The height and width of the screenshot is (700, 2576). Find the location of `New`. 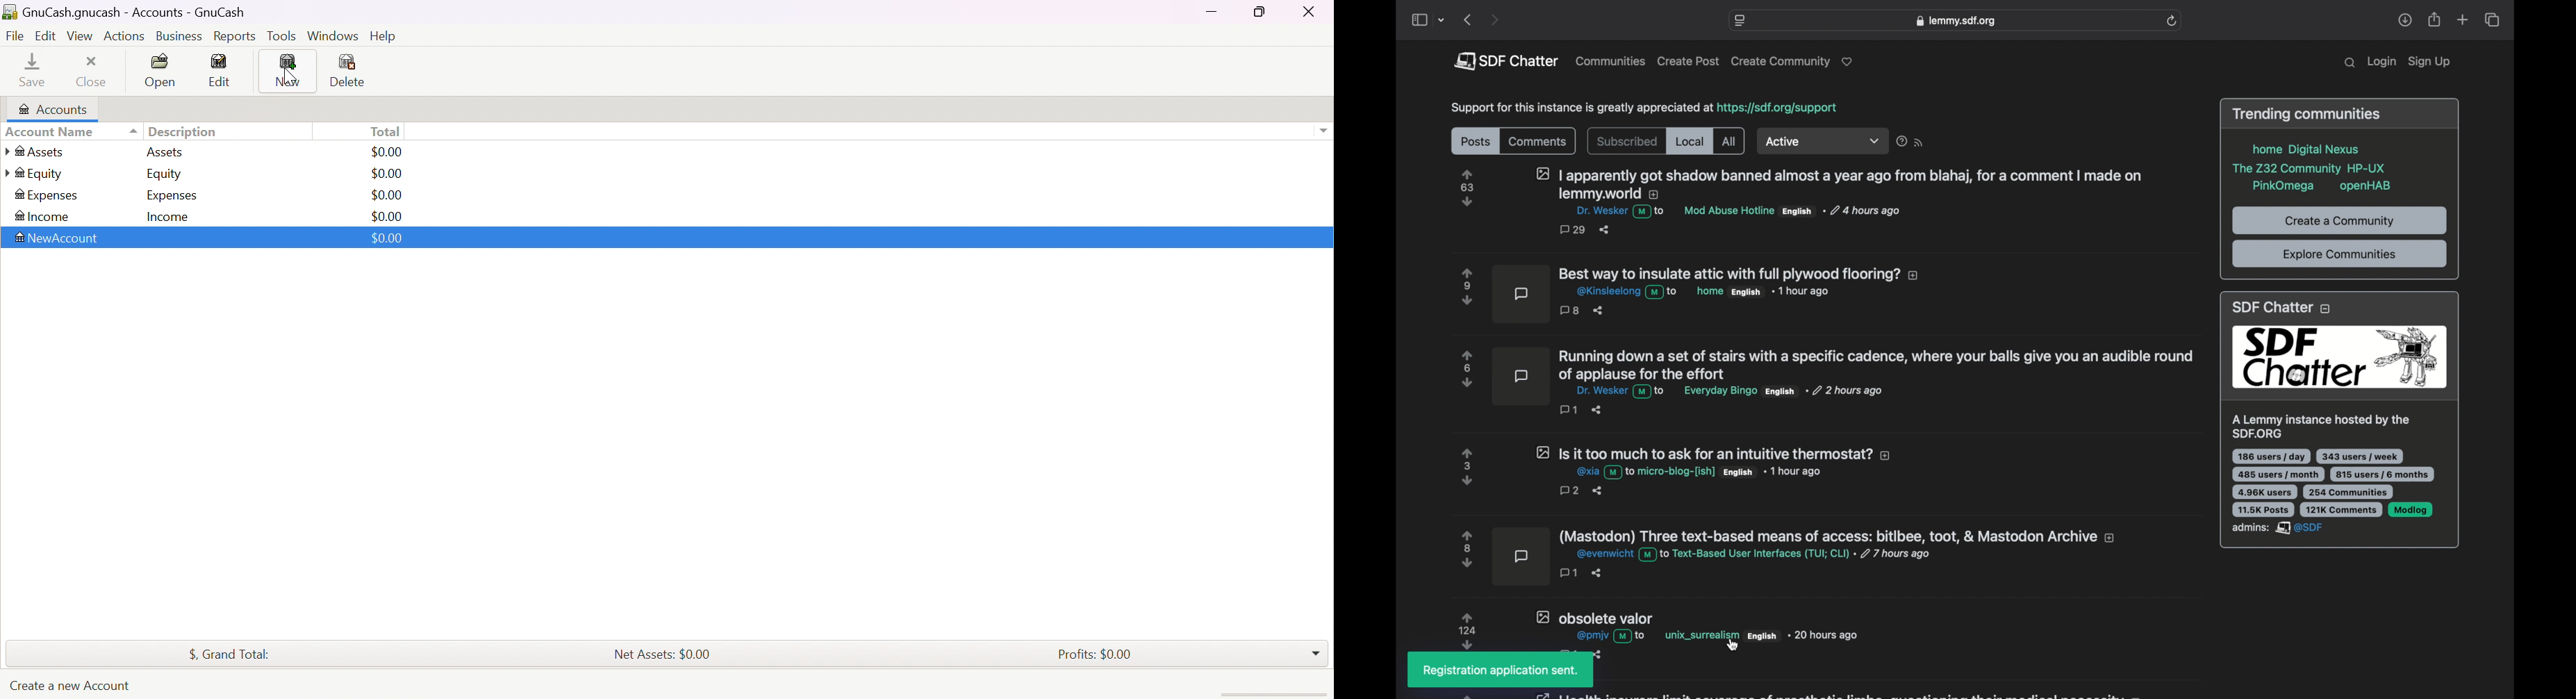

New is located at coordinates (288, 71).